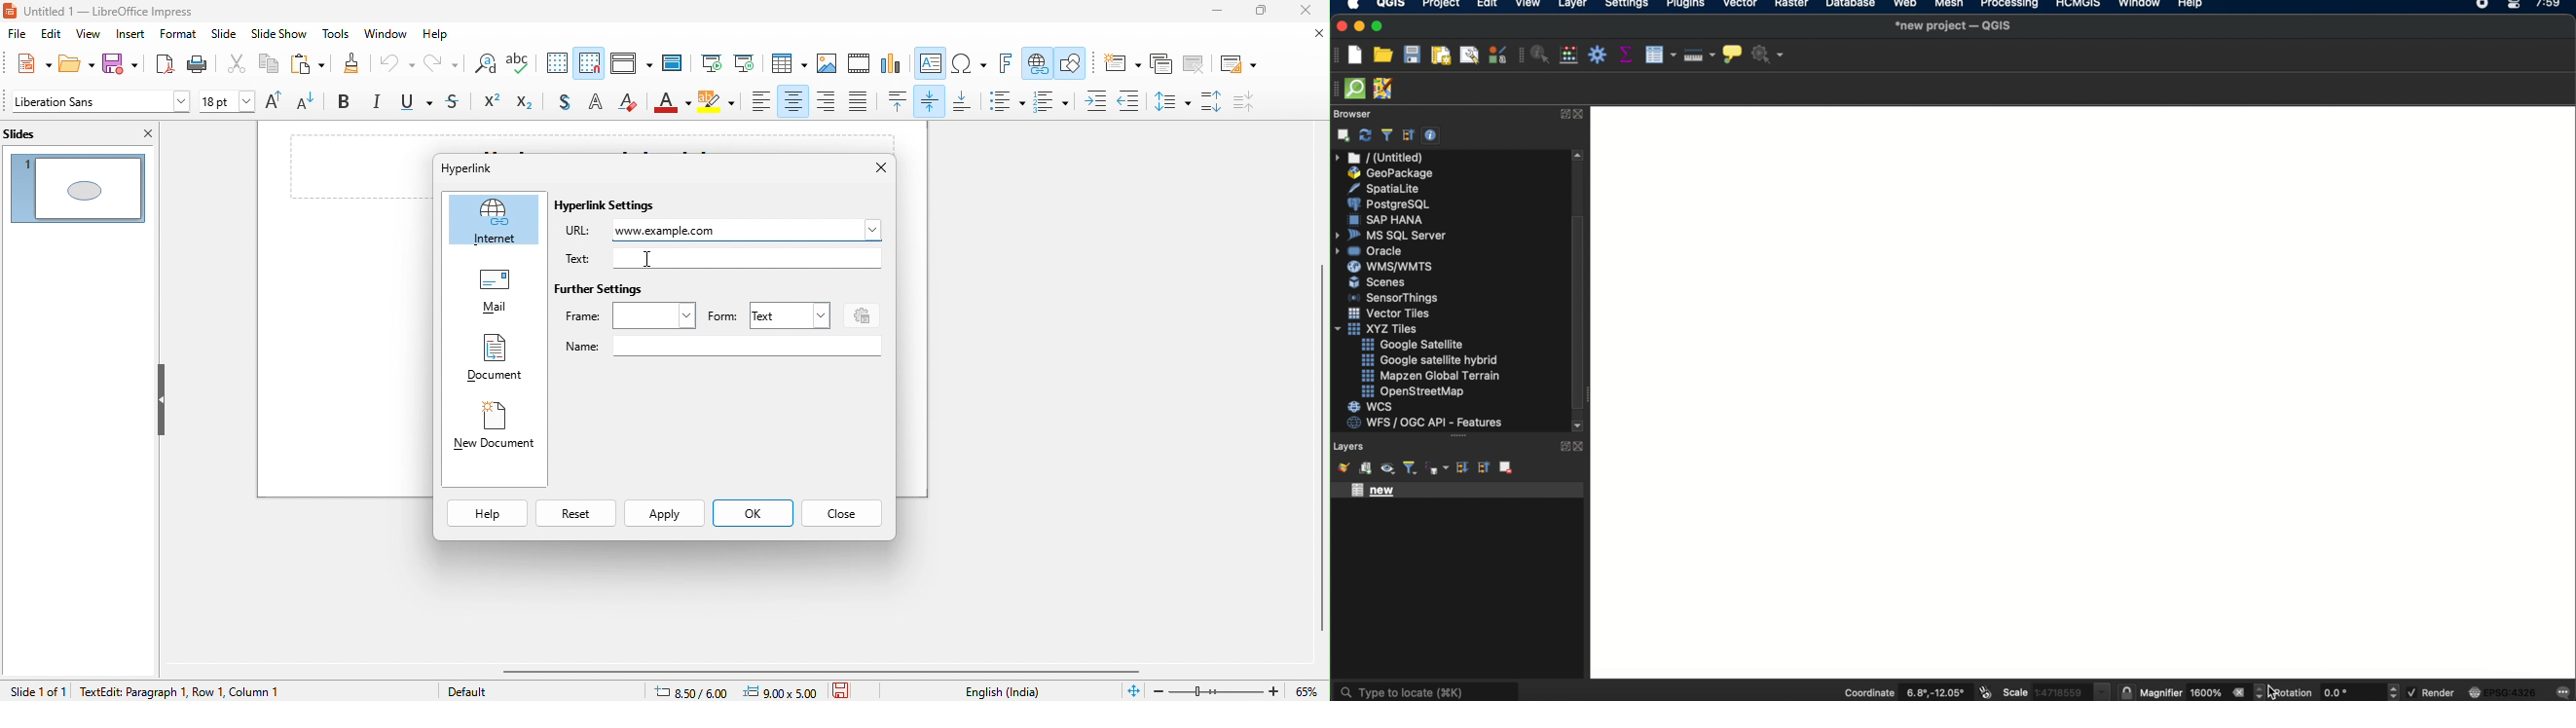 This screenshot has width=2576, height=728. Describe the element at coordinates (1580, 293) in the screenshot. I see `scrollbar` at that location.